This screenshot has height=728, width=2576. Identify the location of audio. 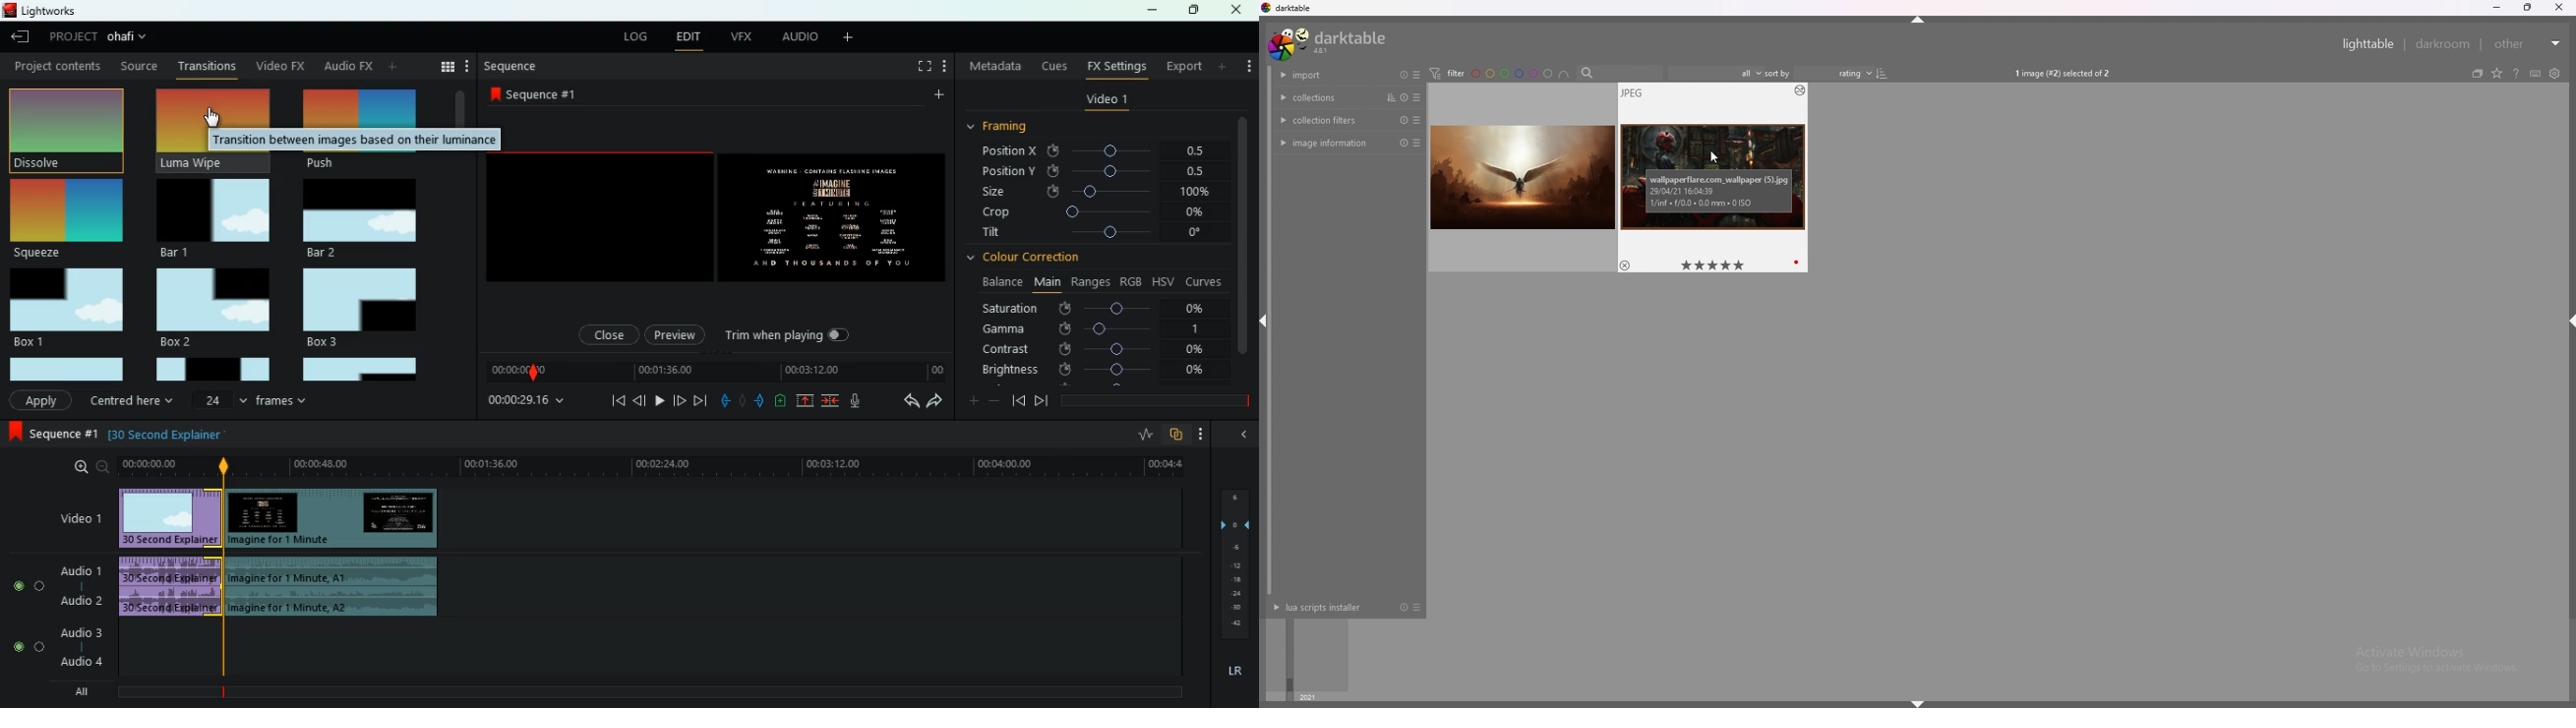
(173, 589).